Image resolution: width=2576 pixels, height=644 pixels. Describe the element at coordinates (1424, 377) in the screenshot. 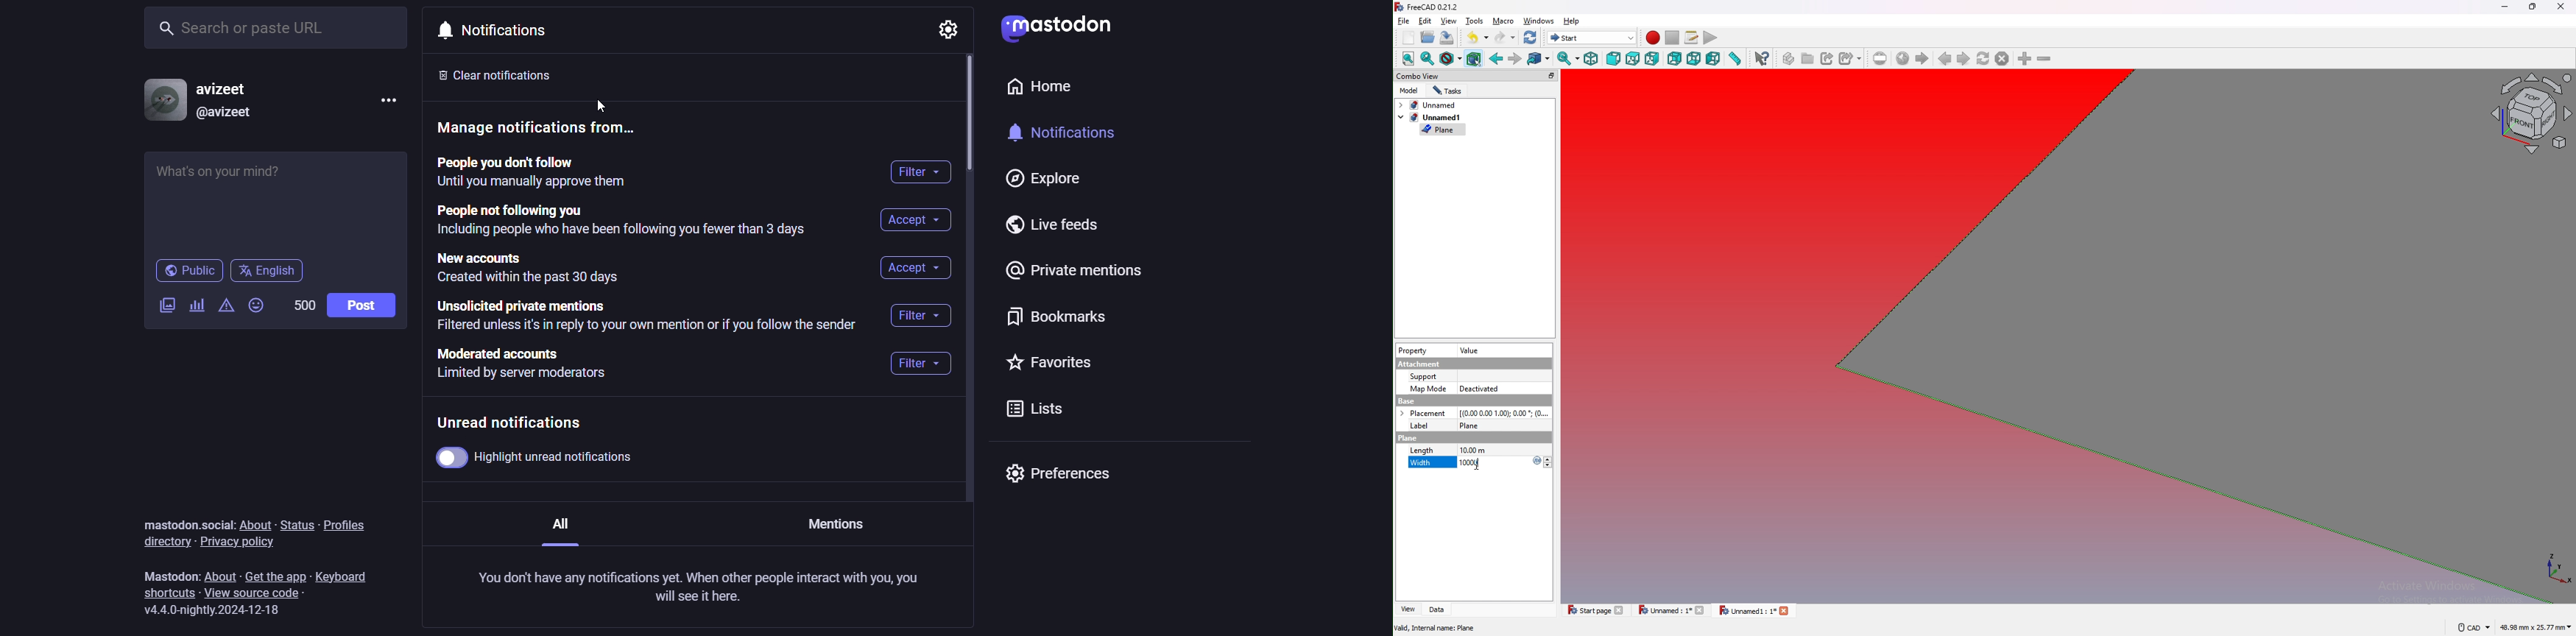

I see `Support` at that location.